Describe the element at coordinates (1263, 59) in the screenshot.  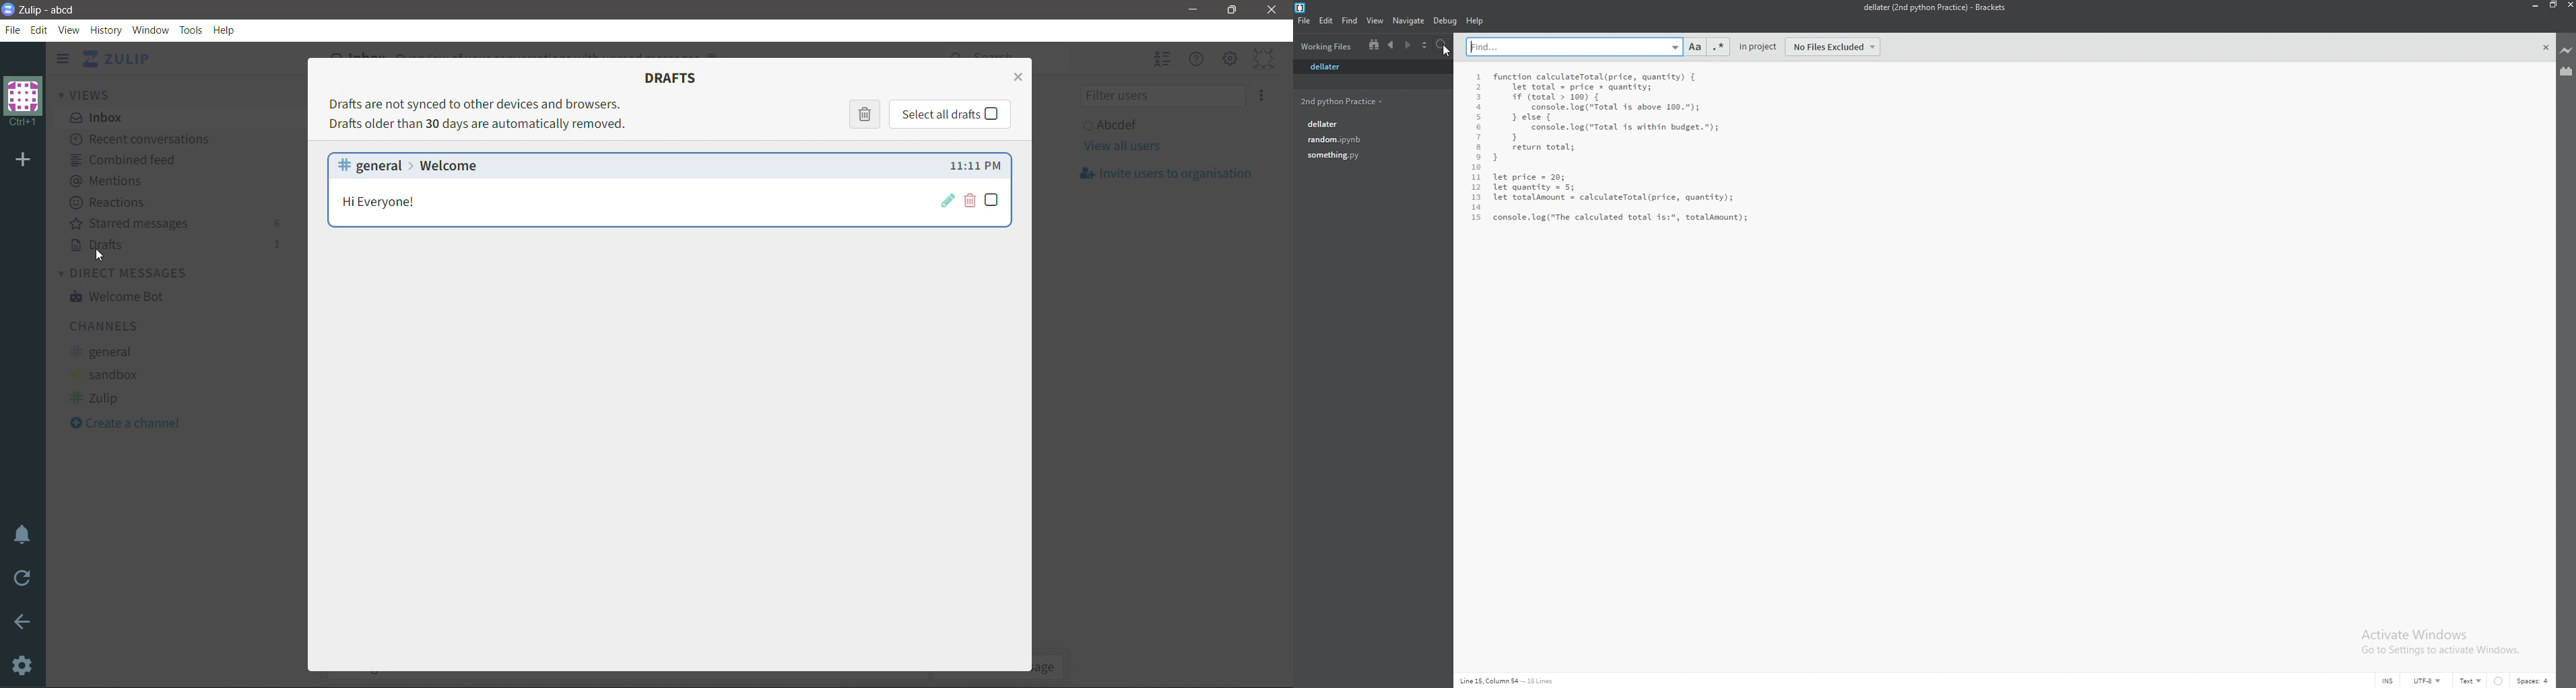
I see `Personal Menu` at that location.